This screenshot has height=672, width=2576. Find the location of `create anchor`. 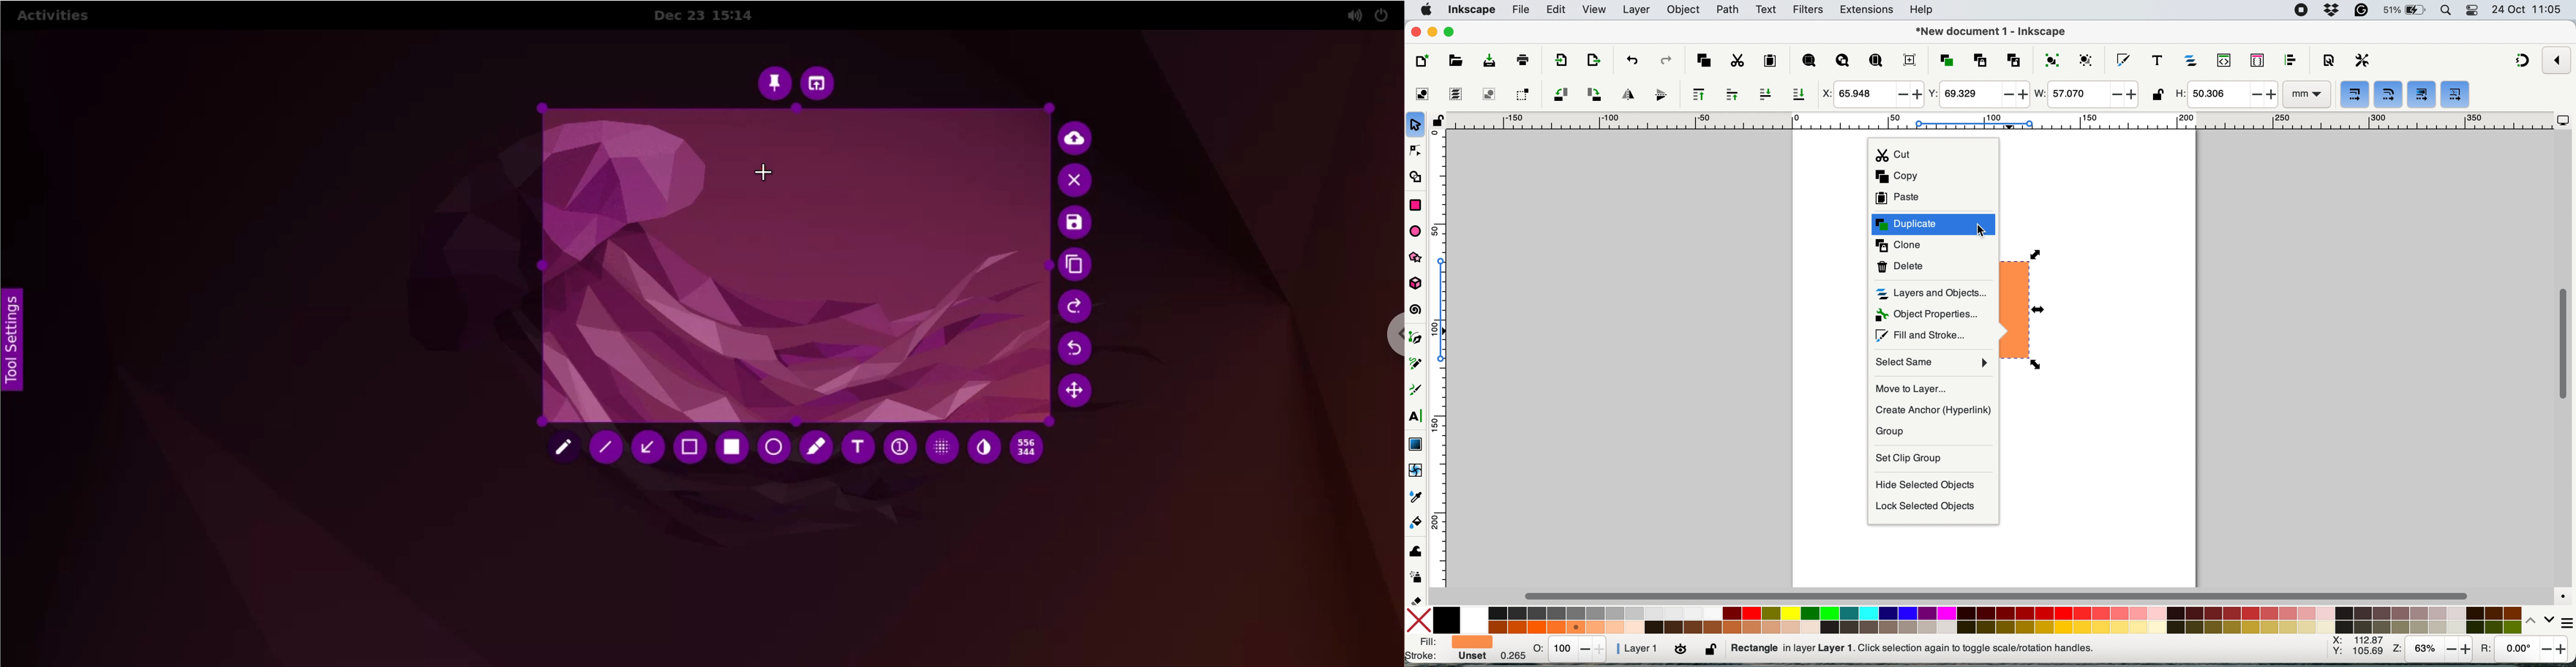

create anchor is located at coordinates (1934, 411).